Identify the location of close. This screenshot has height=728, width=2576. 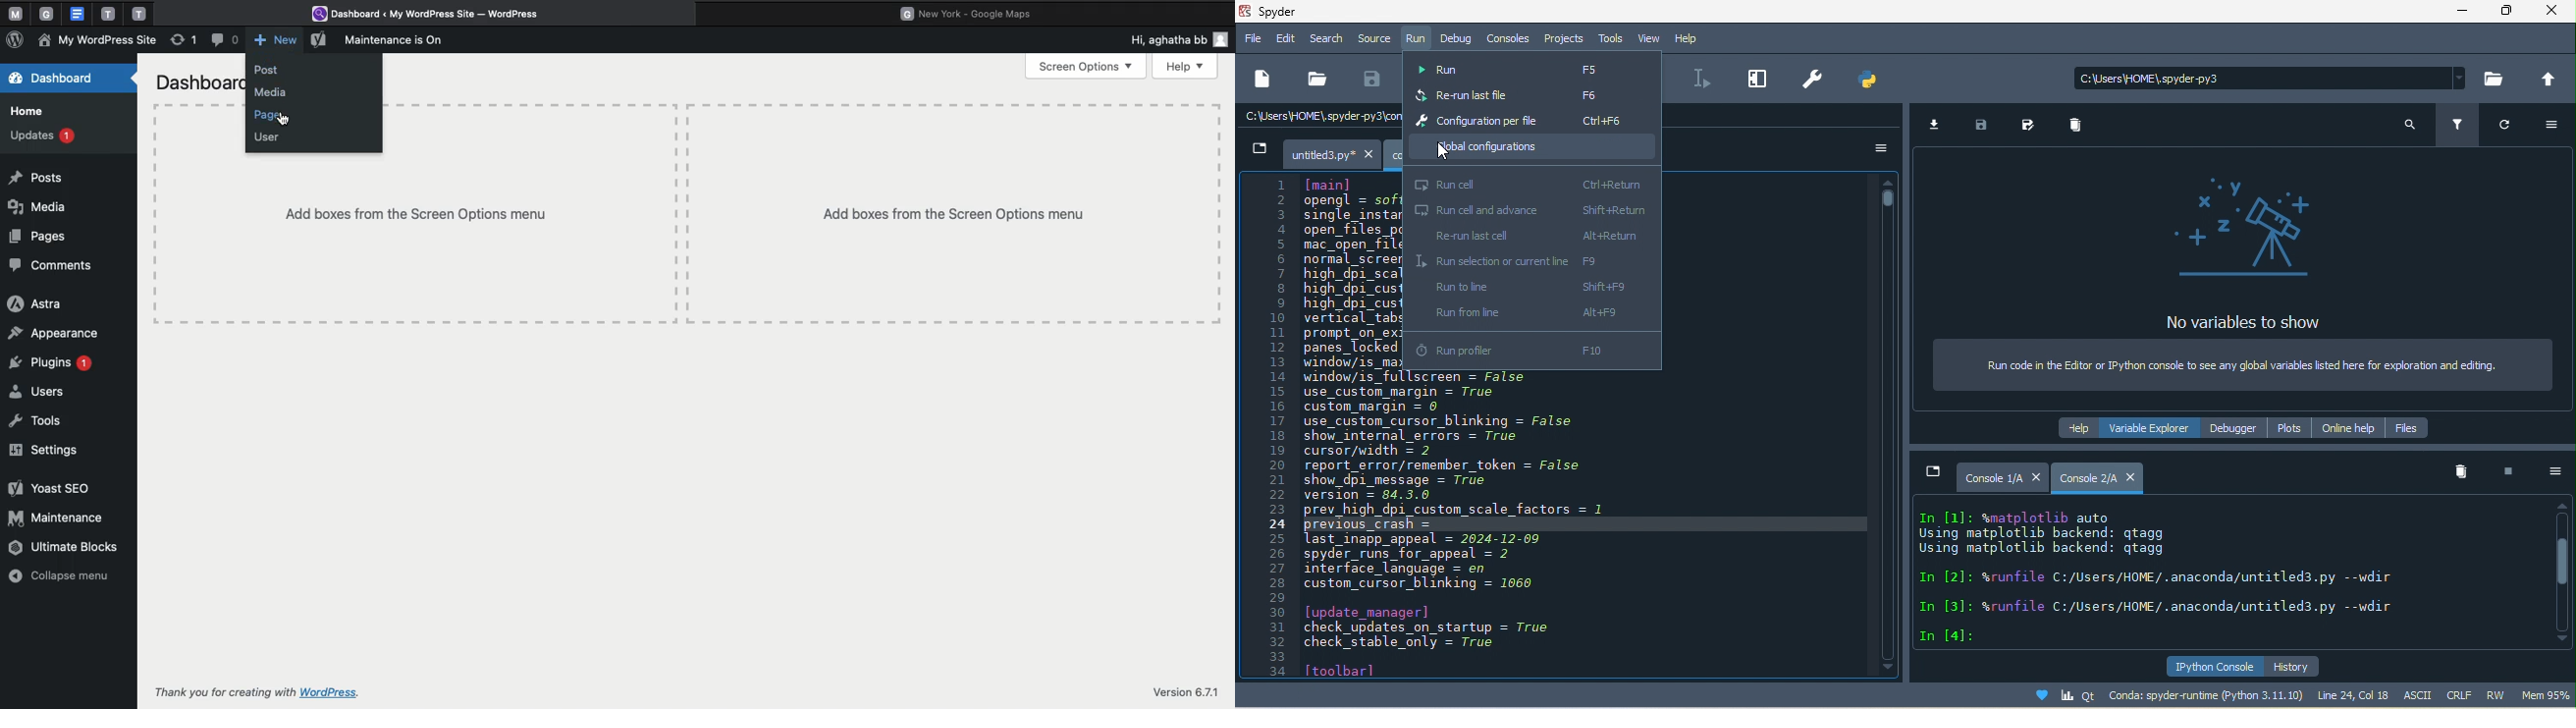
(2555, 15).